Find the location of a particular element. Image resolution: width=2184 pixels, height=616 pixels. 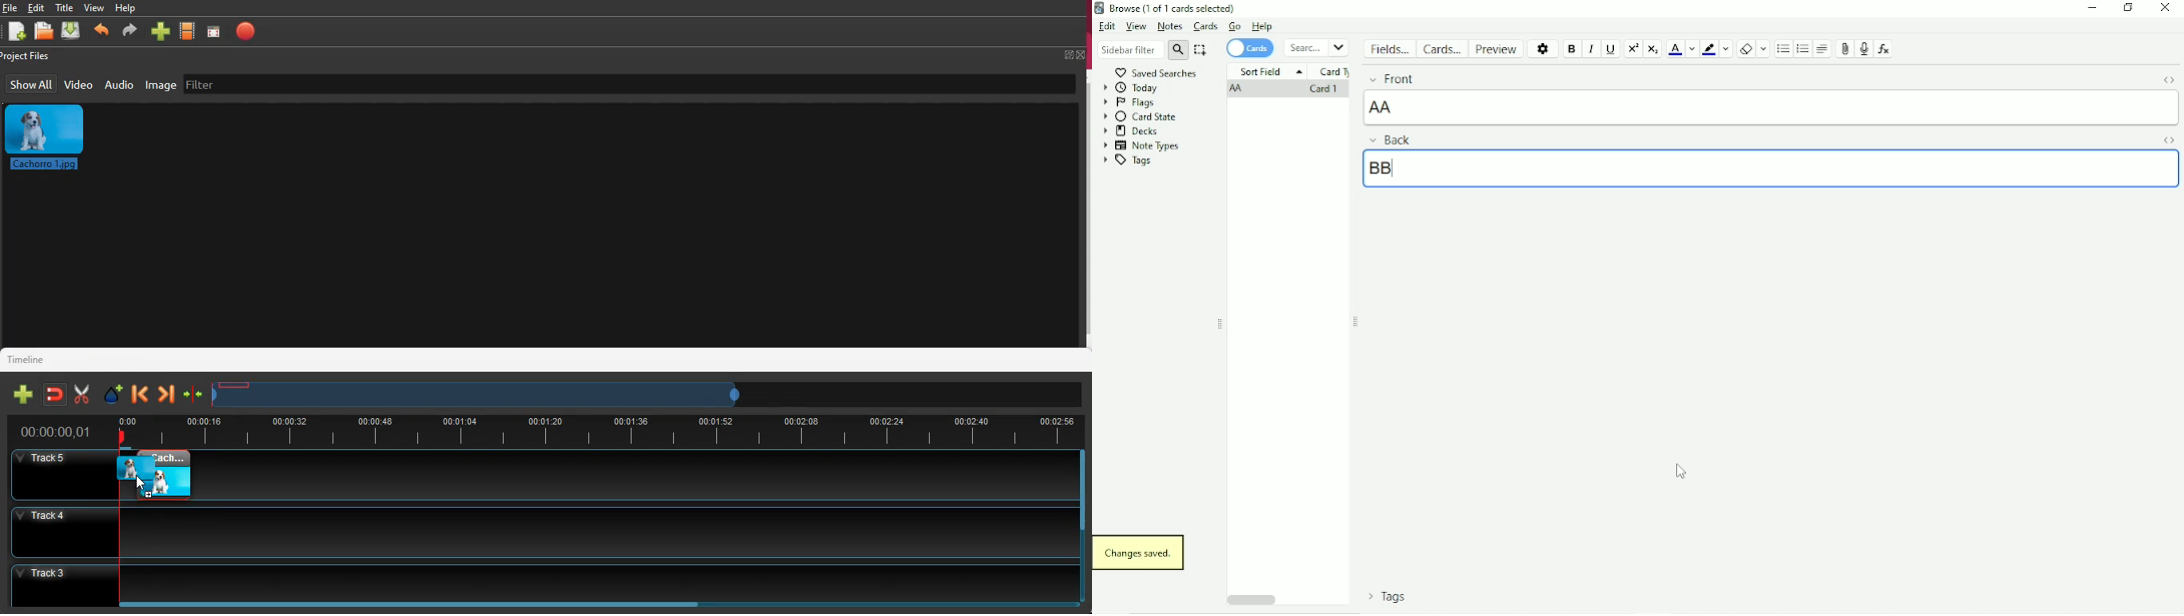

Go is located at coordinates (1235, 26).